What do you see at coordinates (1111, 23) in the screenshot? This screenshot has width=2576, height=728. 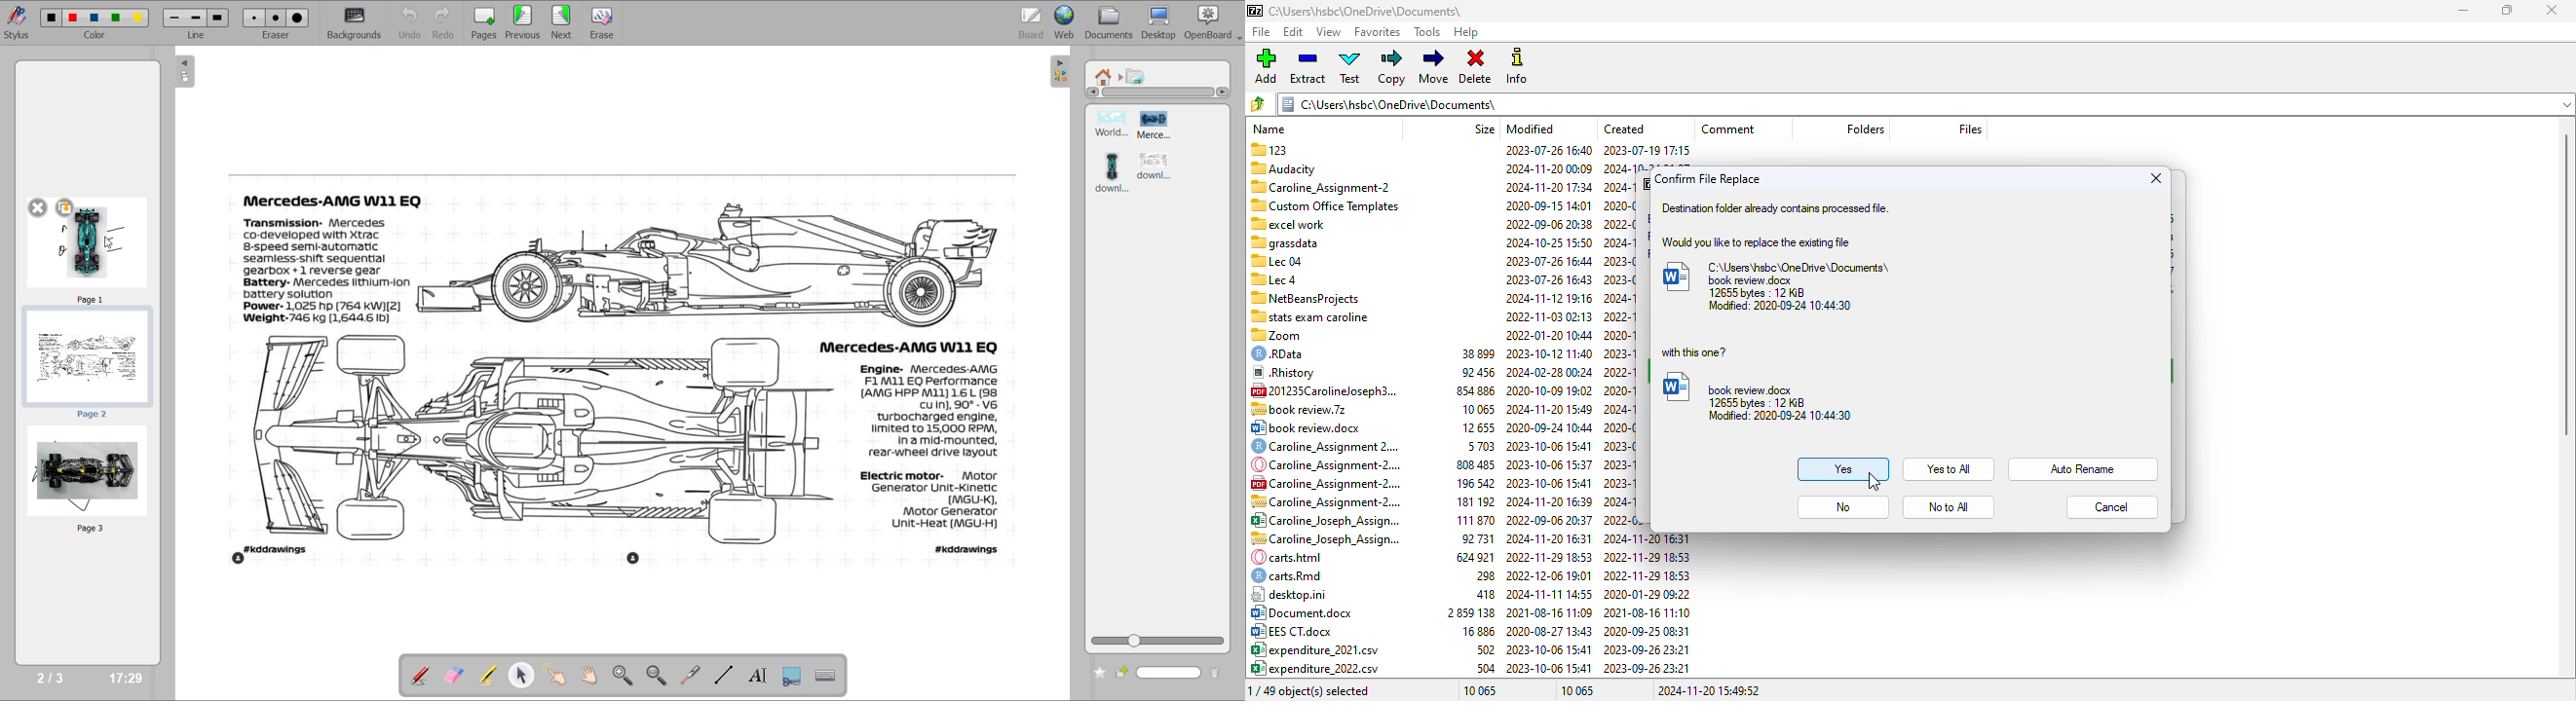 I see `documents` at bounding box center [1111, 23].